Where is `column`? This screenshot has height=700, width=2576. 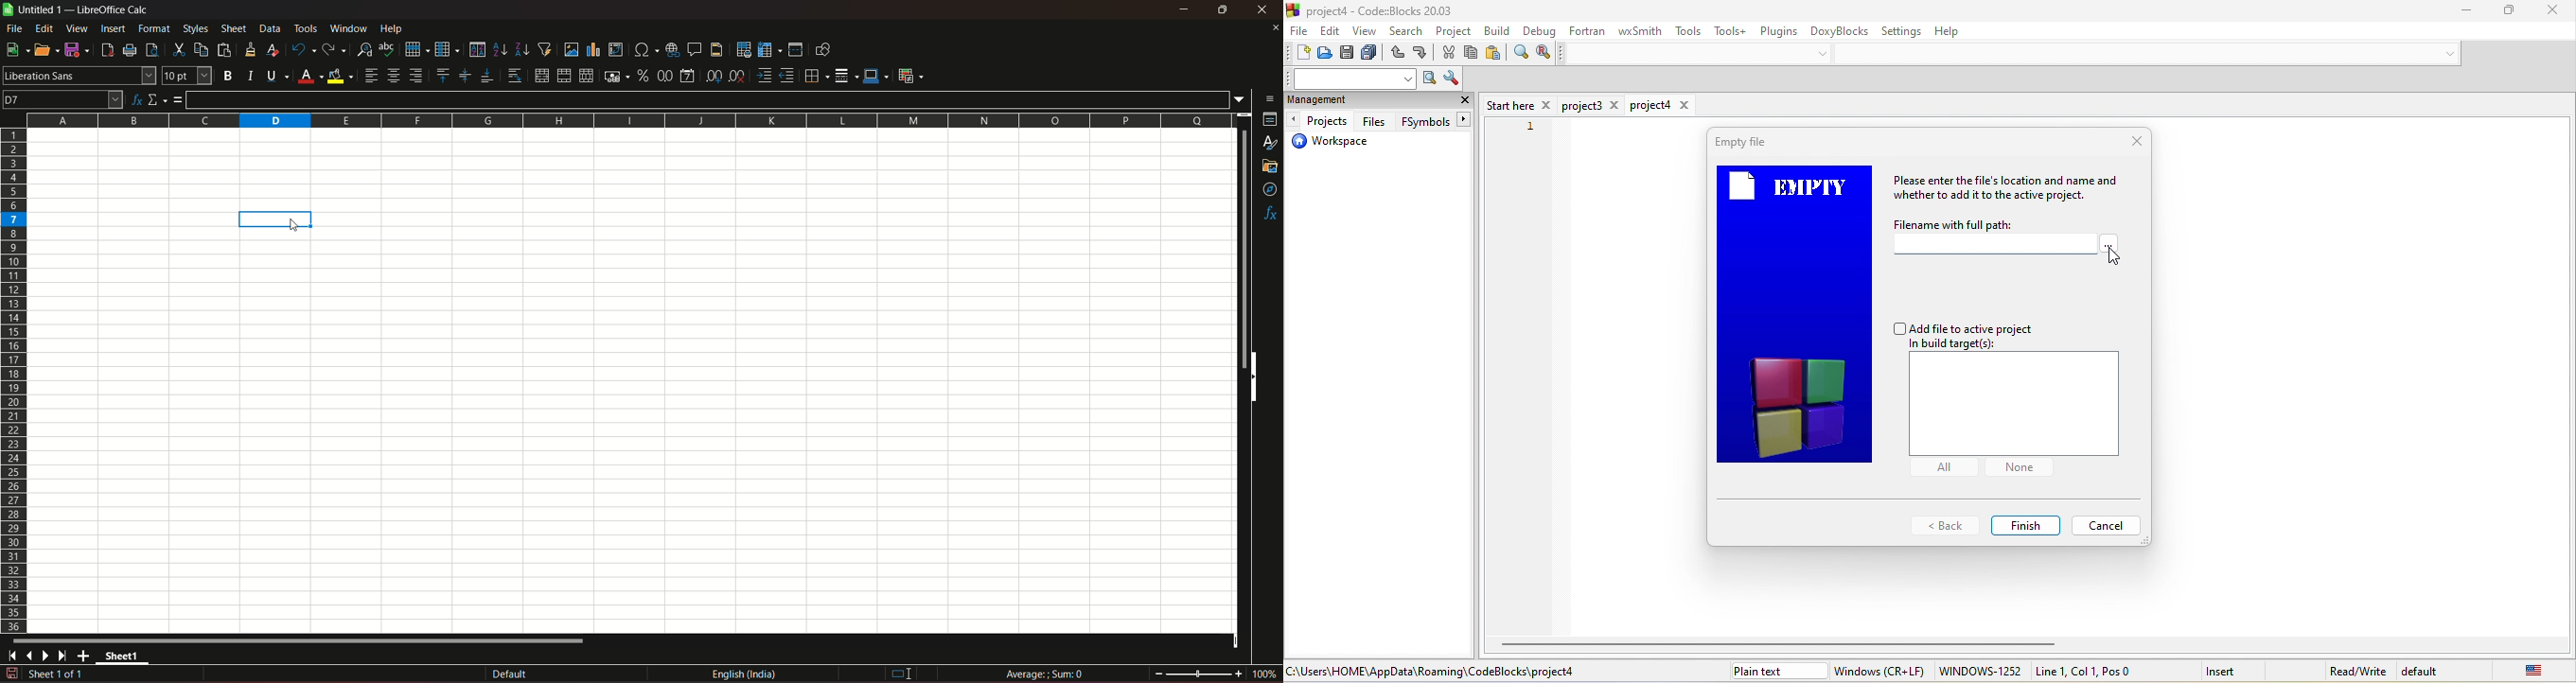 column is located at coordinates (446, 48).